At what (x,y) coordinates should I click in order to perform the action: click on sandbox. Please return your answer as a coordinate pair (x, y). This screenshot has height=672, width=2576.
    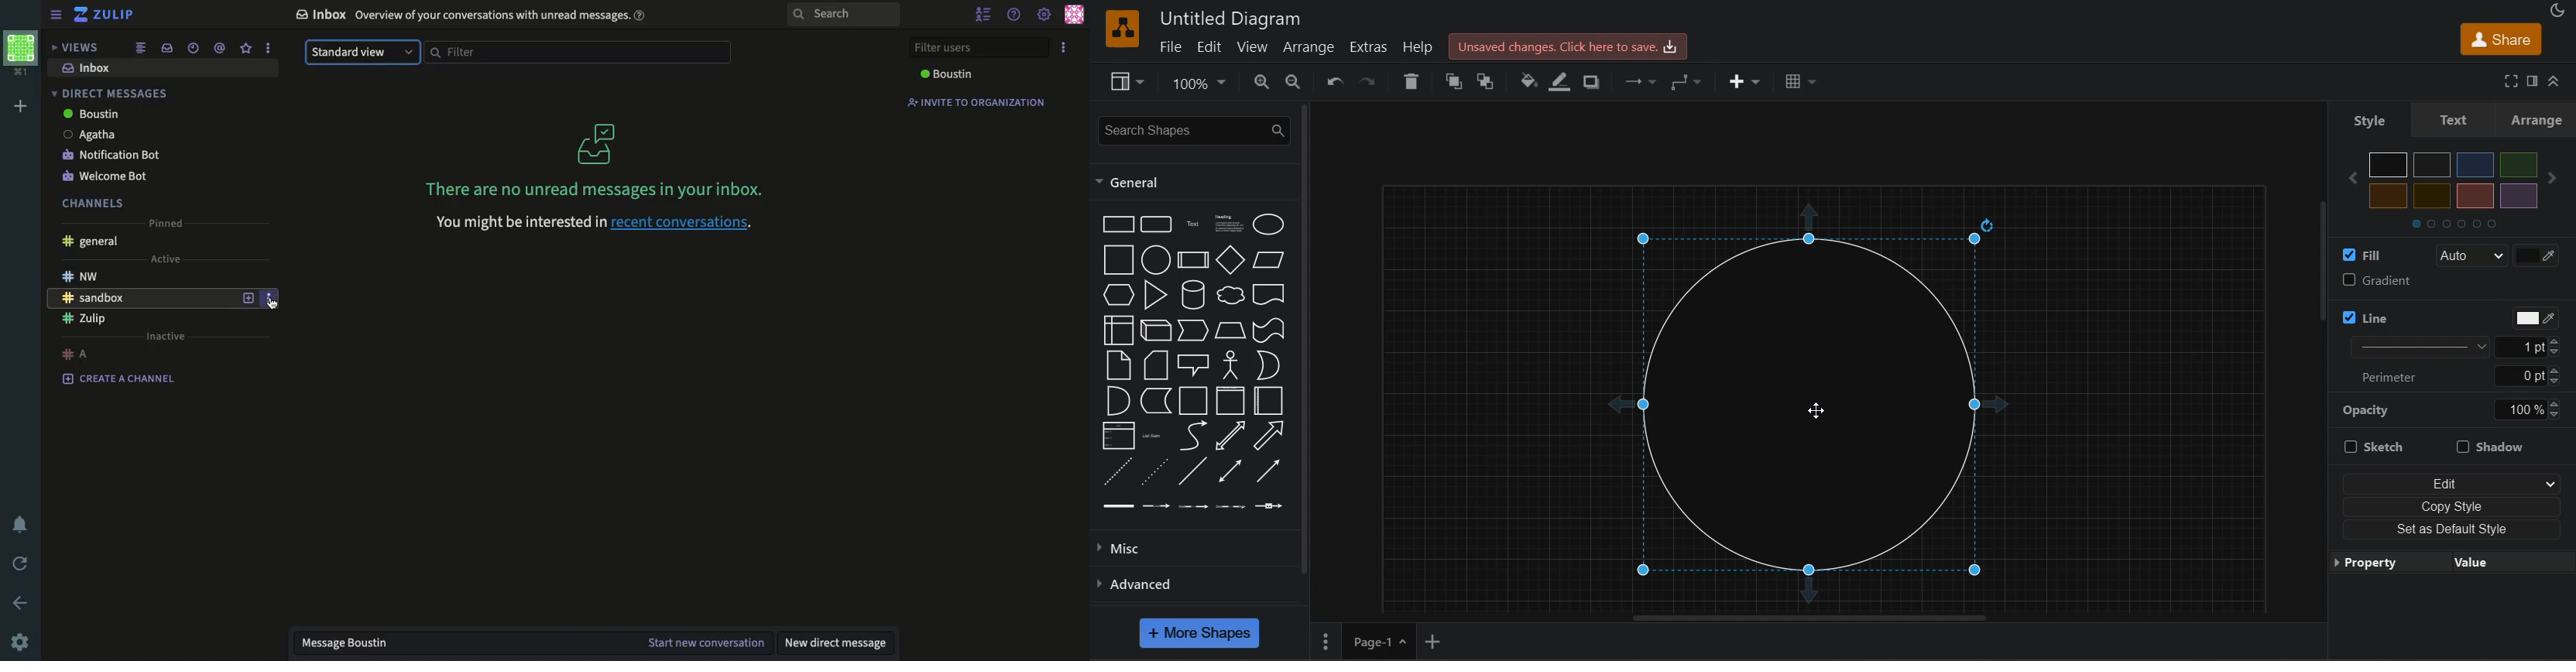
    Looking at the image, I should click on (95, 297).